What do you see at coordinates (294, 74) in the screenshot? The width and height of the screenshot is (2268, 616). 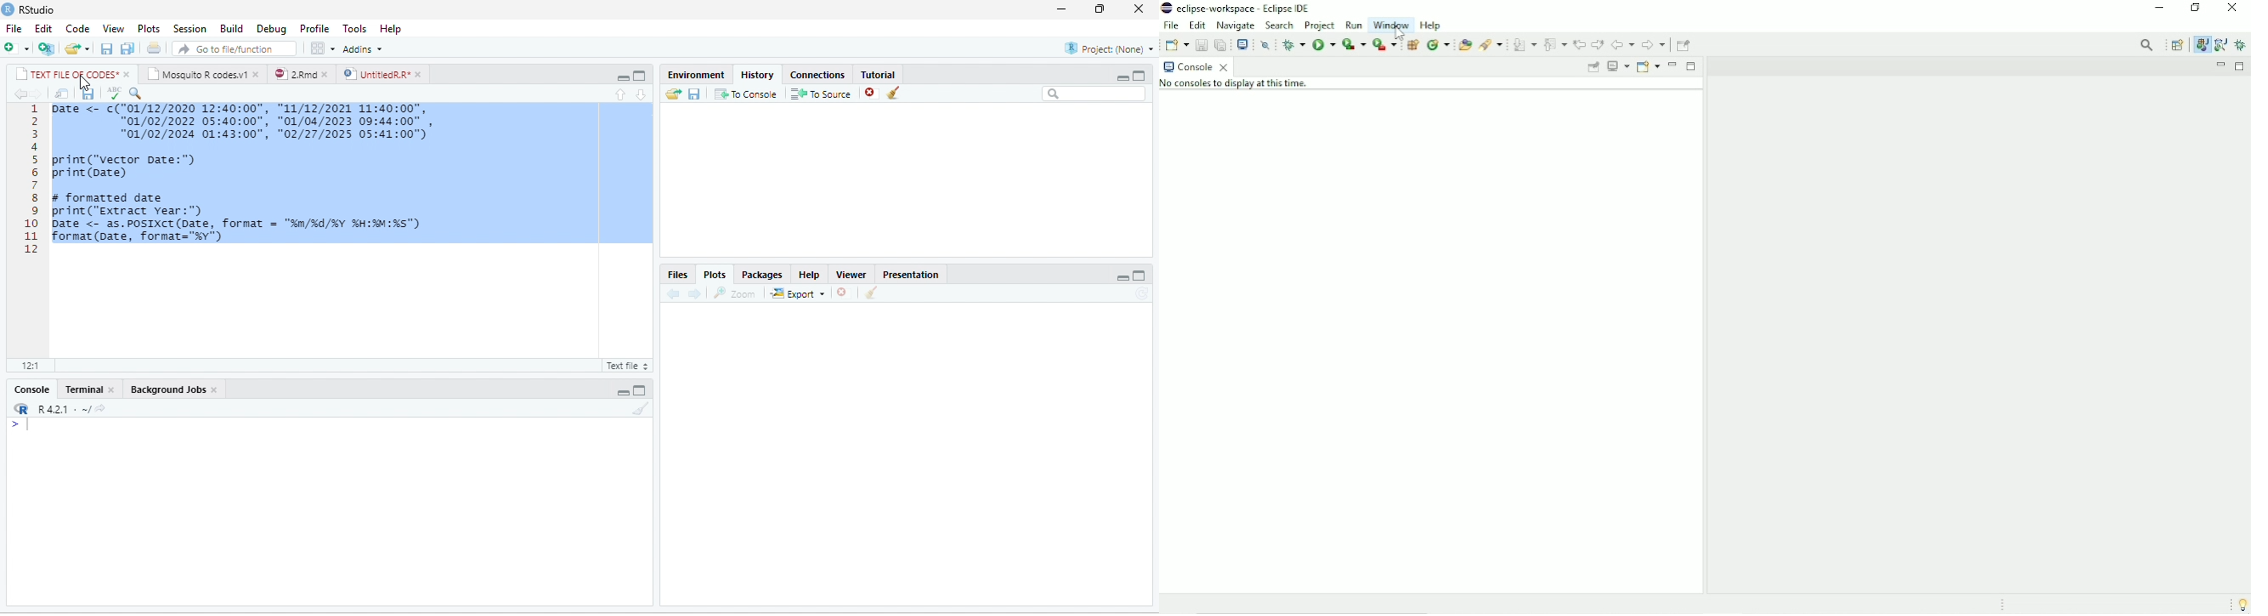 I see `2.Rmd` at bounding box center [294, 74].